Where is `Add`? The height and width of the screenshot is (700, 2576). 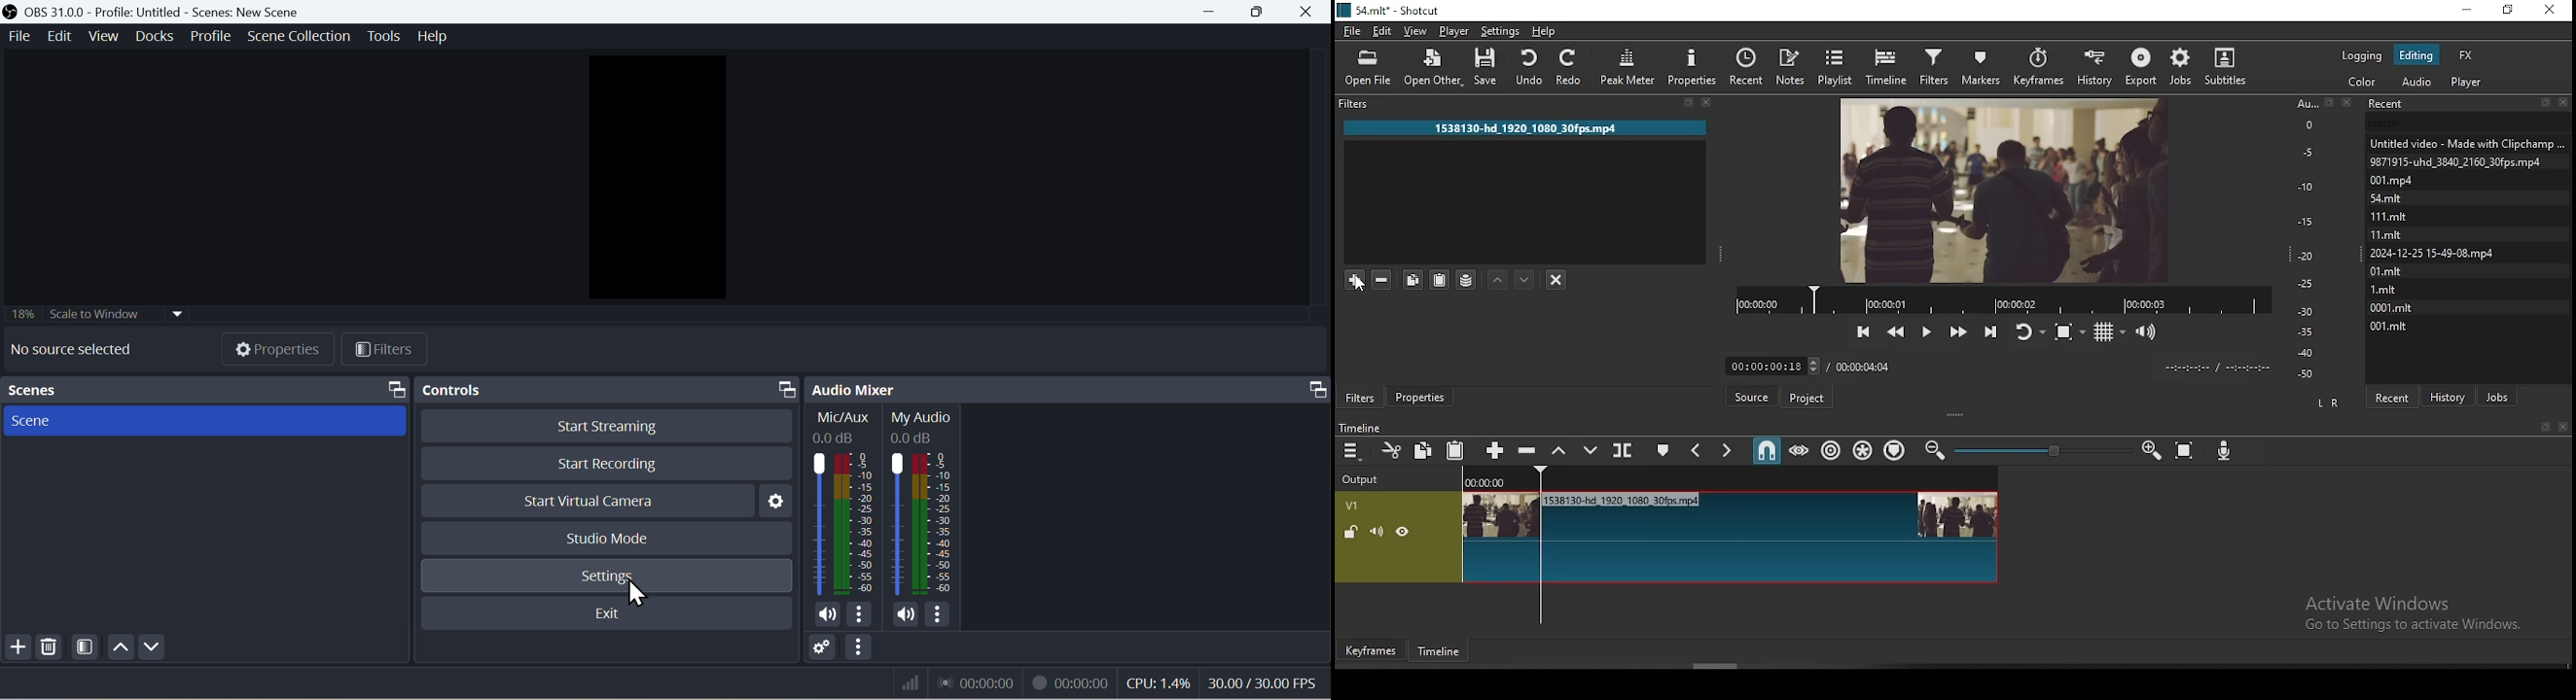 Add is located at coordinates (16, 650).